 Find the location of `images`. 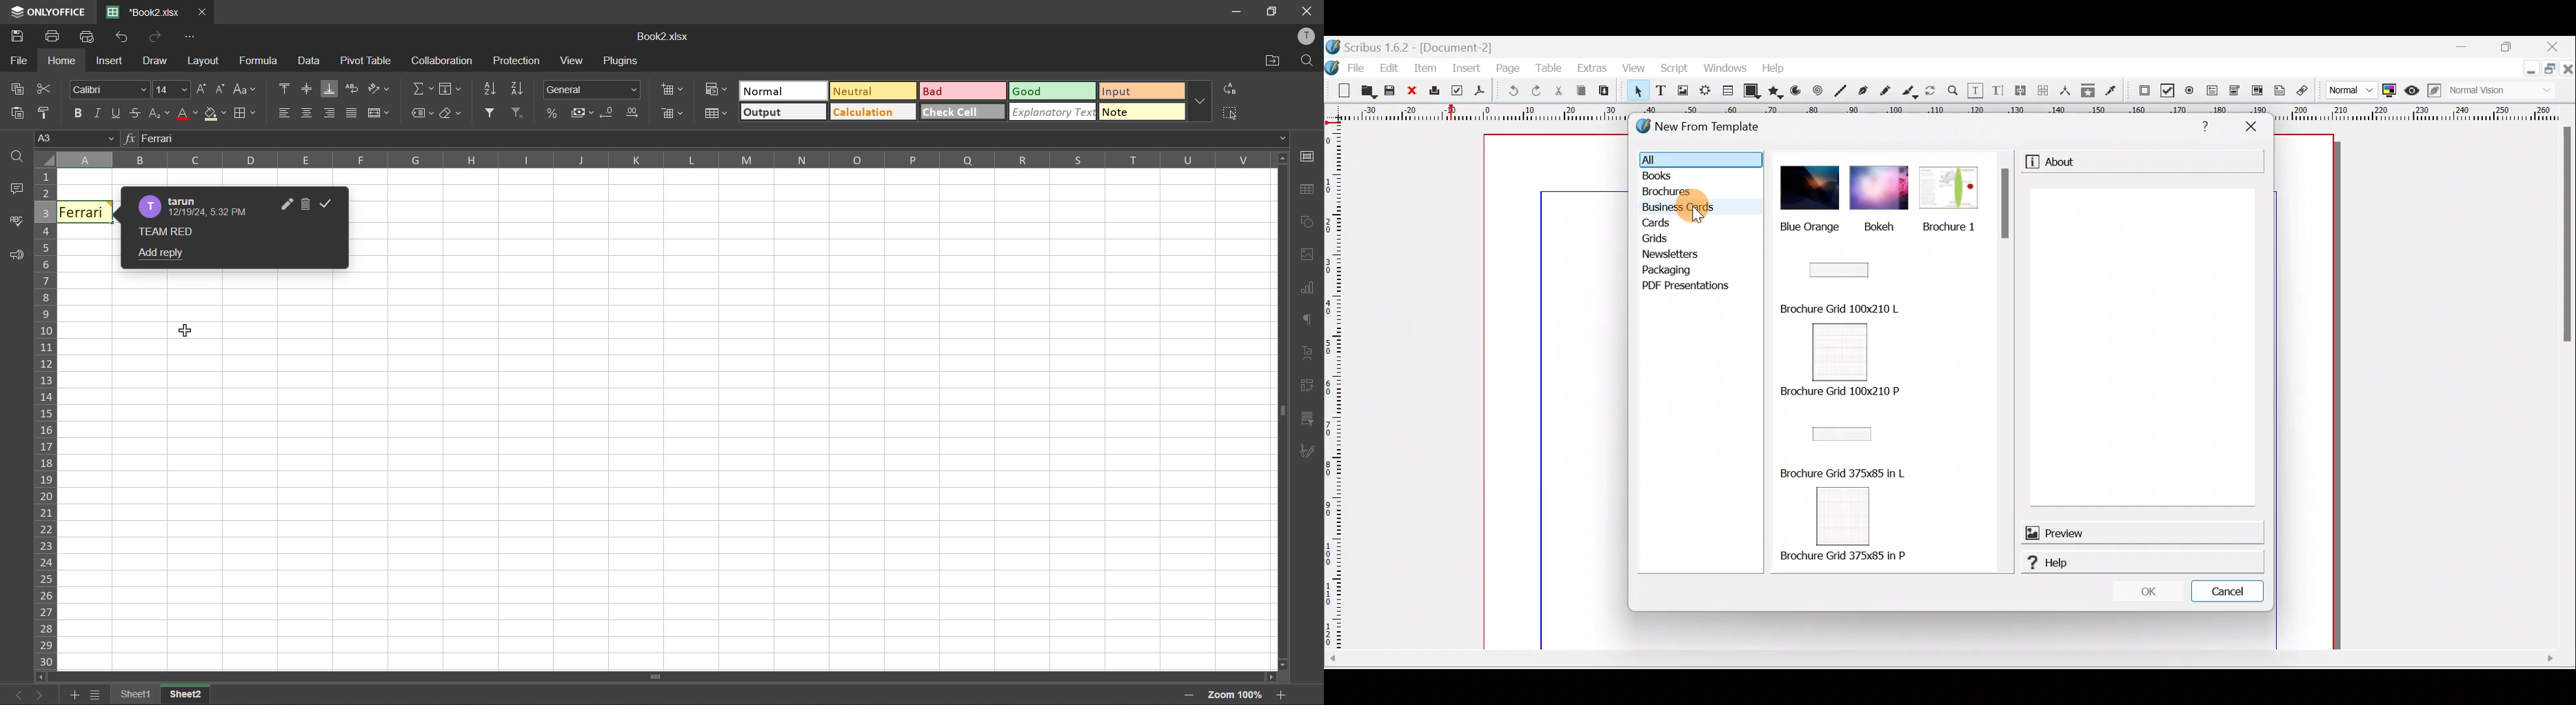

images is located at coordinates (1311, 257).